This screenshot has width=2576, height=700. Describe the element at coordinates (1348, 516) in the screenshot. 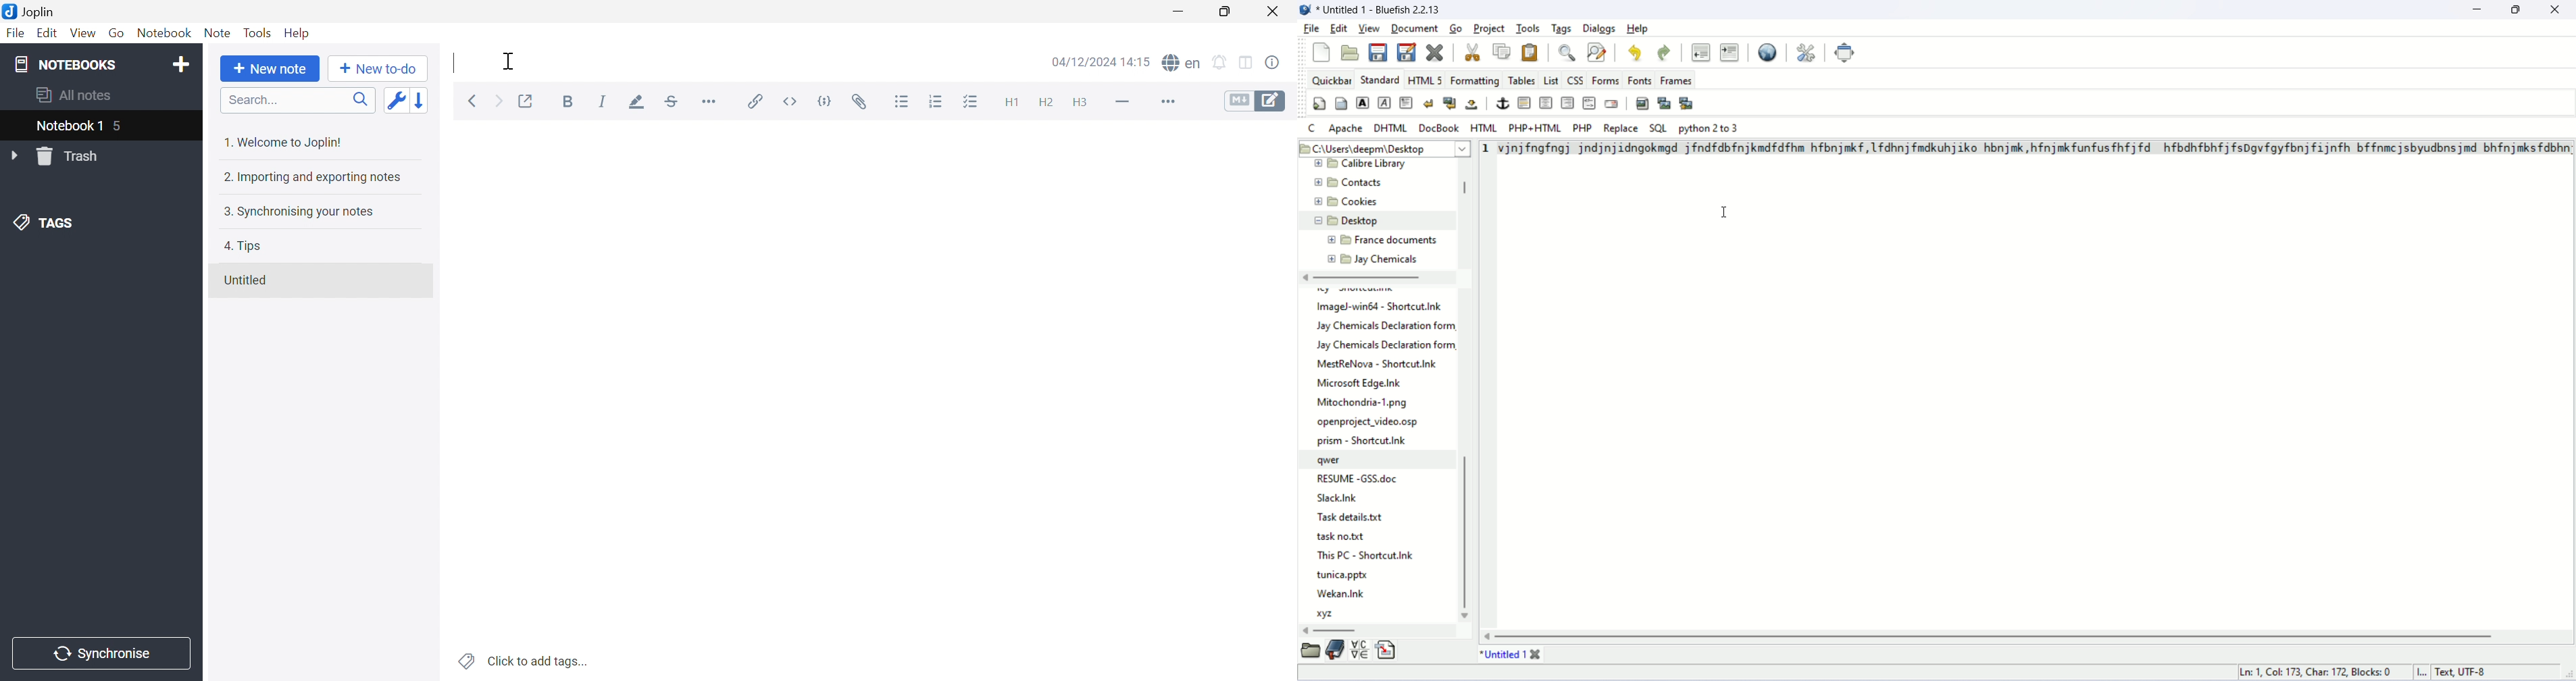

I see `Task details.txt` at that location.